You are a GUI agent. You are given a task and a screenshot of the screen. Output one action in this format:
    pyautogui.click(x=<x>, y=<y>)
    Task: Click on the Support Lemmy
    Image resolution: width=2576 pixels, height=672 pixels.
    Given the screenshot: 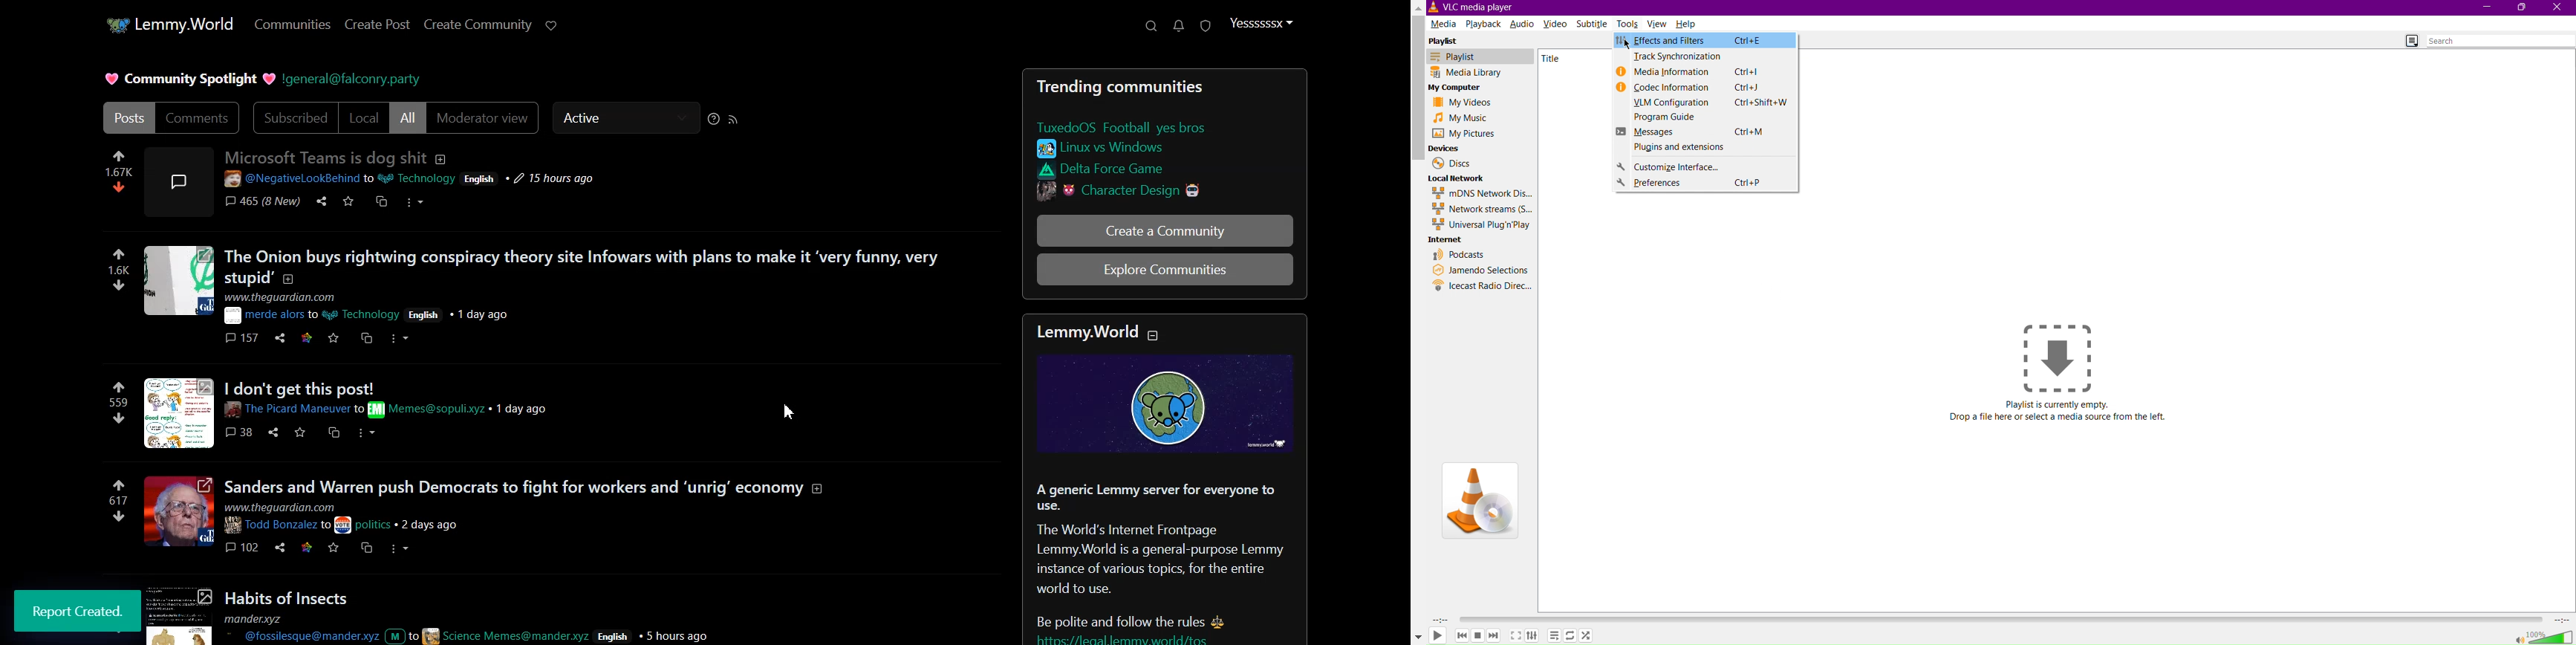 What is the action you would take?
    pyautogui.click(x=551, y=26)
    